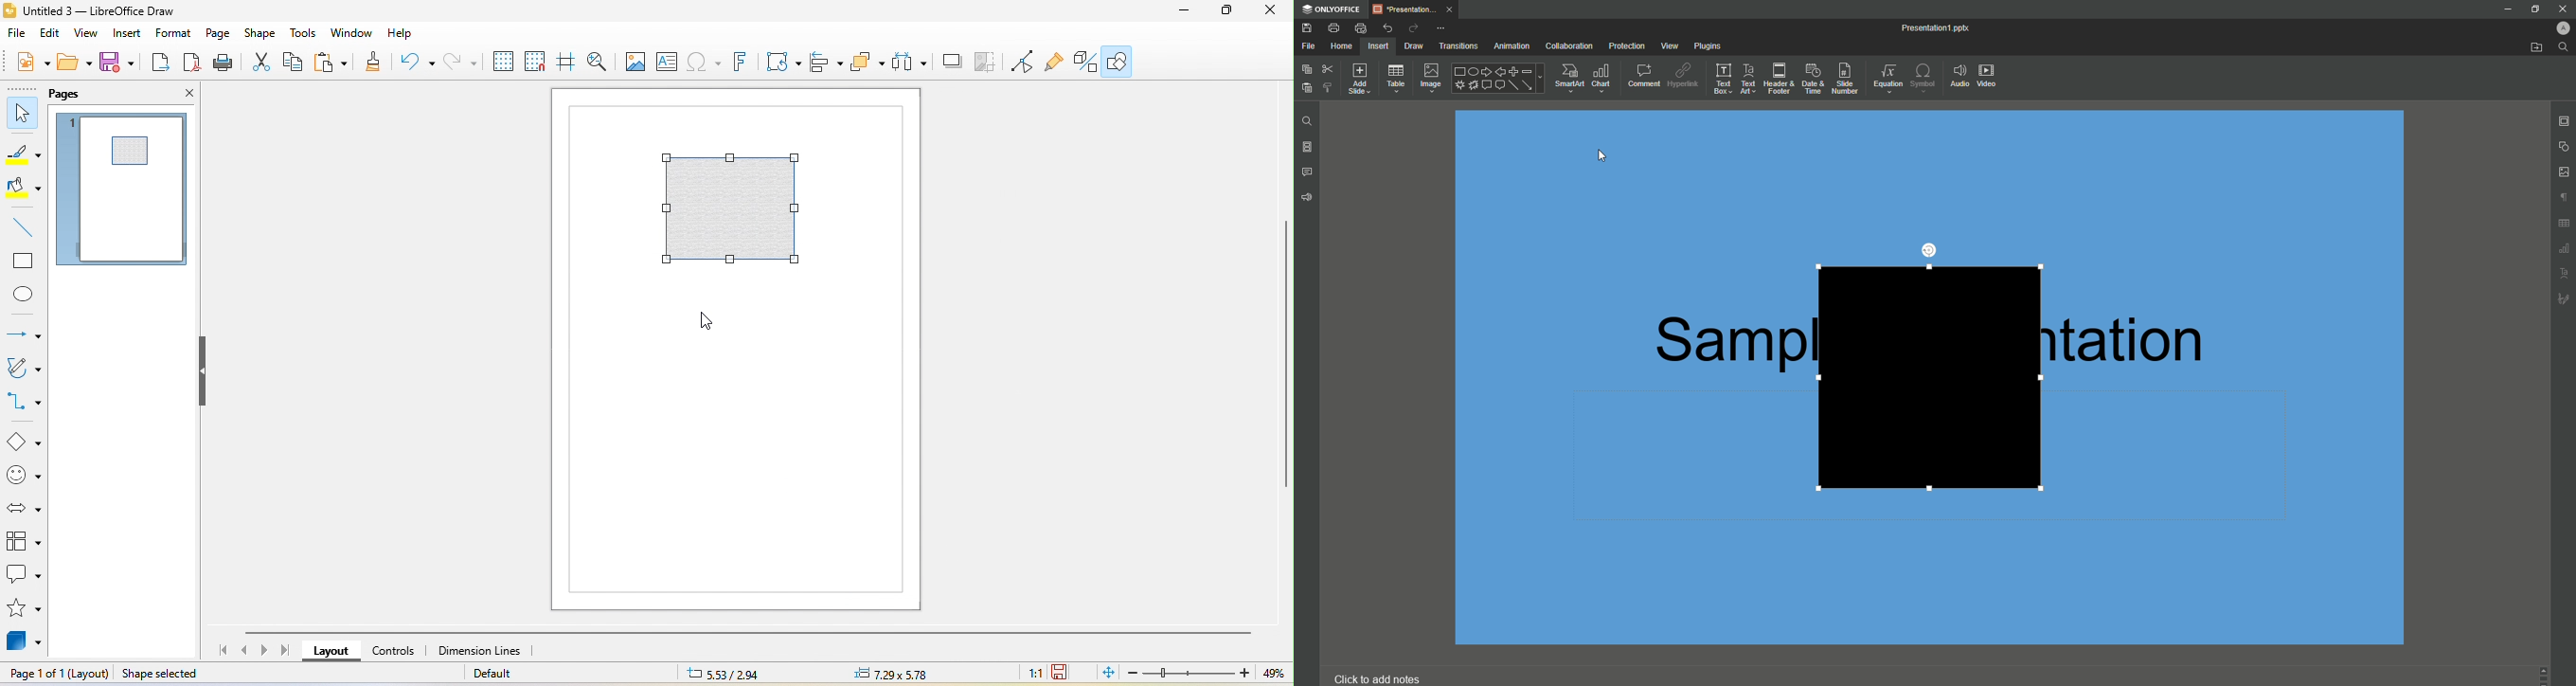 This screenshot has width=2576, height=700. Describe the element at coordinates (1409, 45) in the screenshot. I see `Draw` at that location.